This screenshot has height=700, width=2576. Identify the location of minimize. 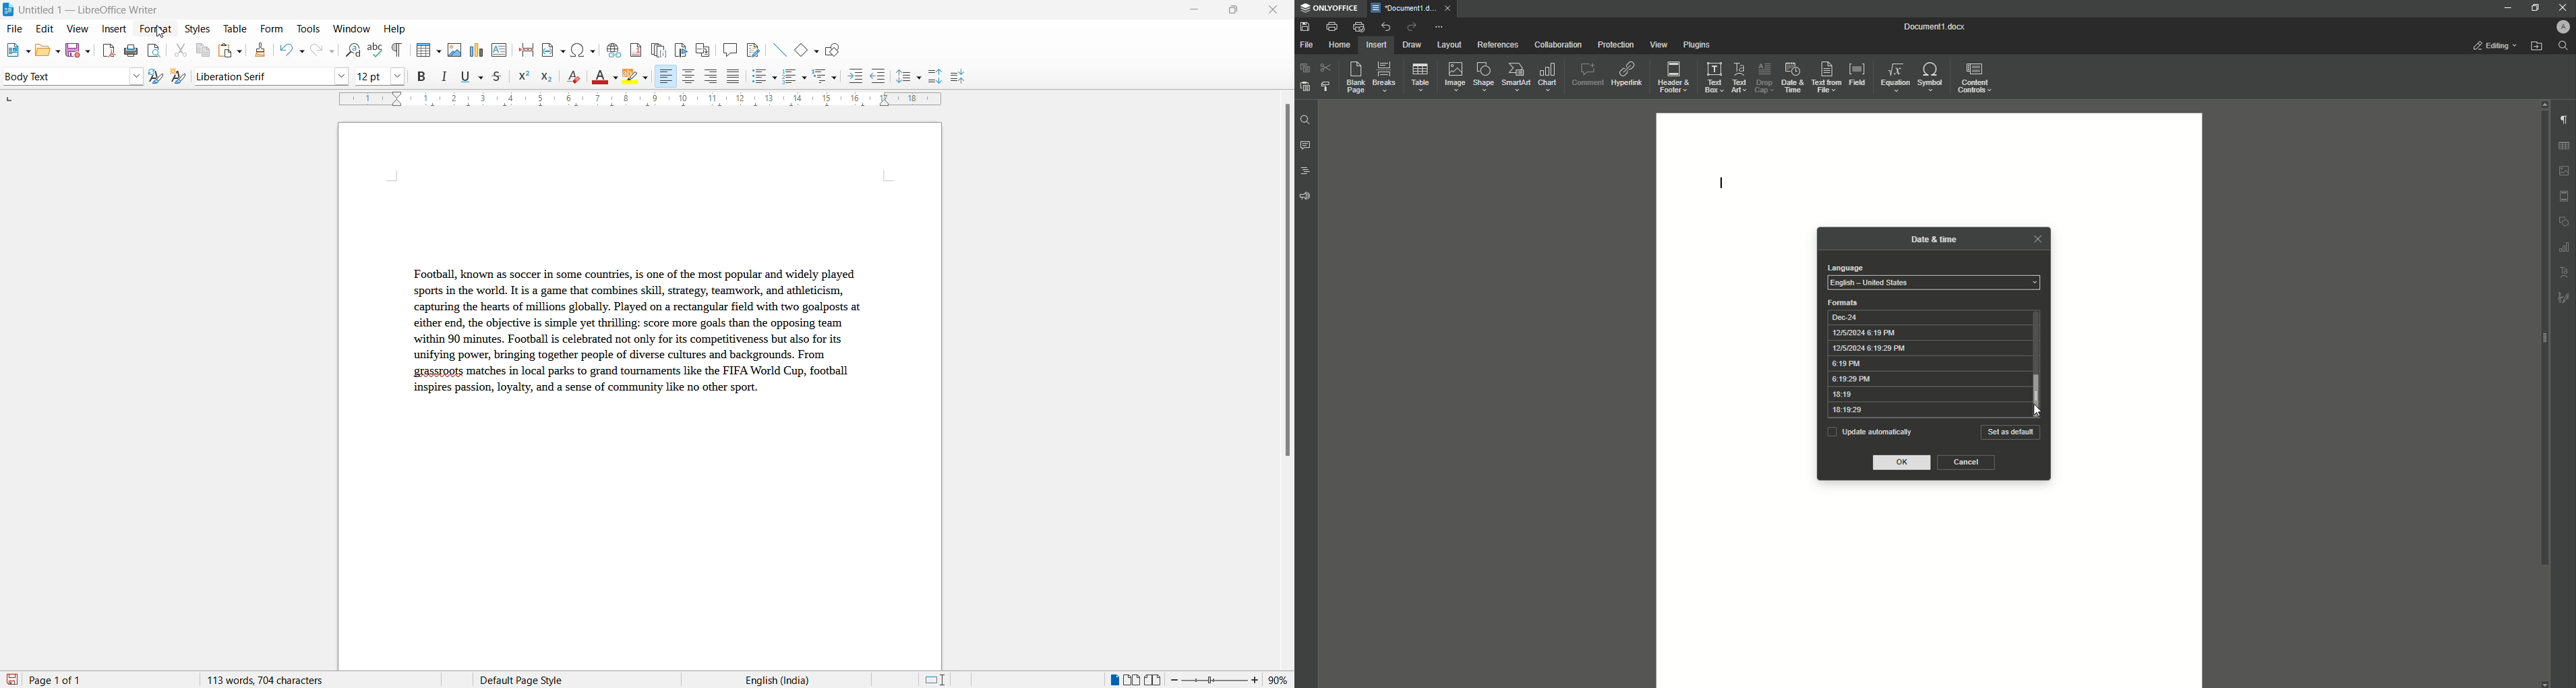
(1193, 12).